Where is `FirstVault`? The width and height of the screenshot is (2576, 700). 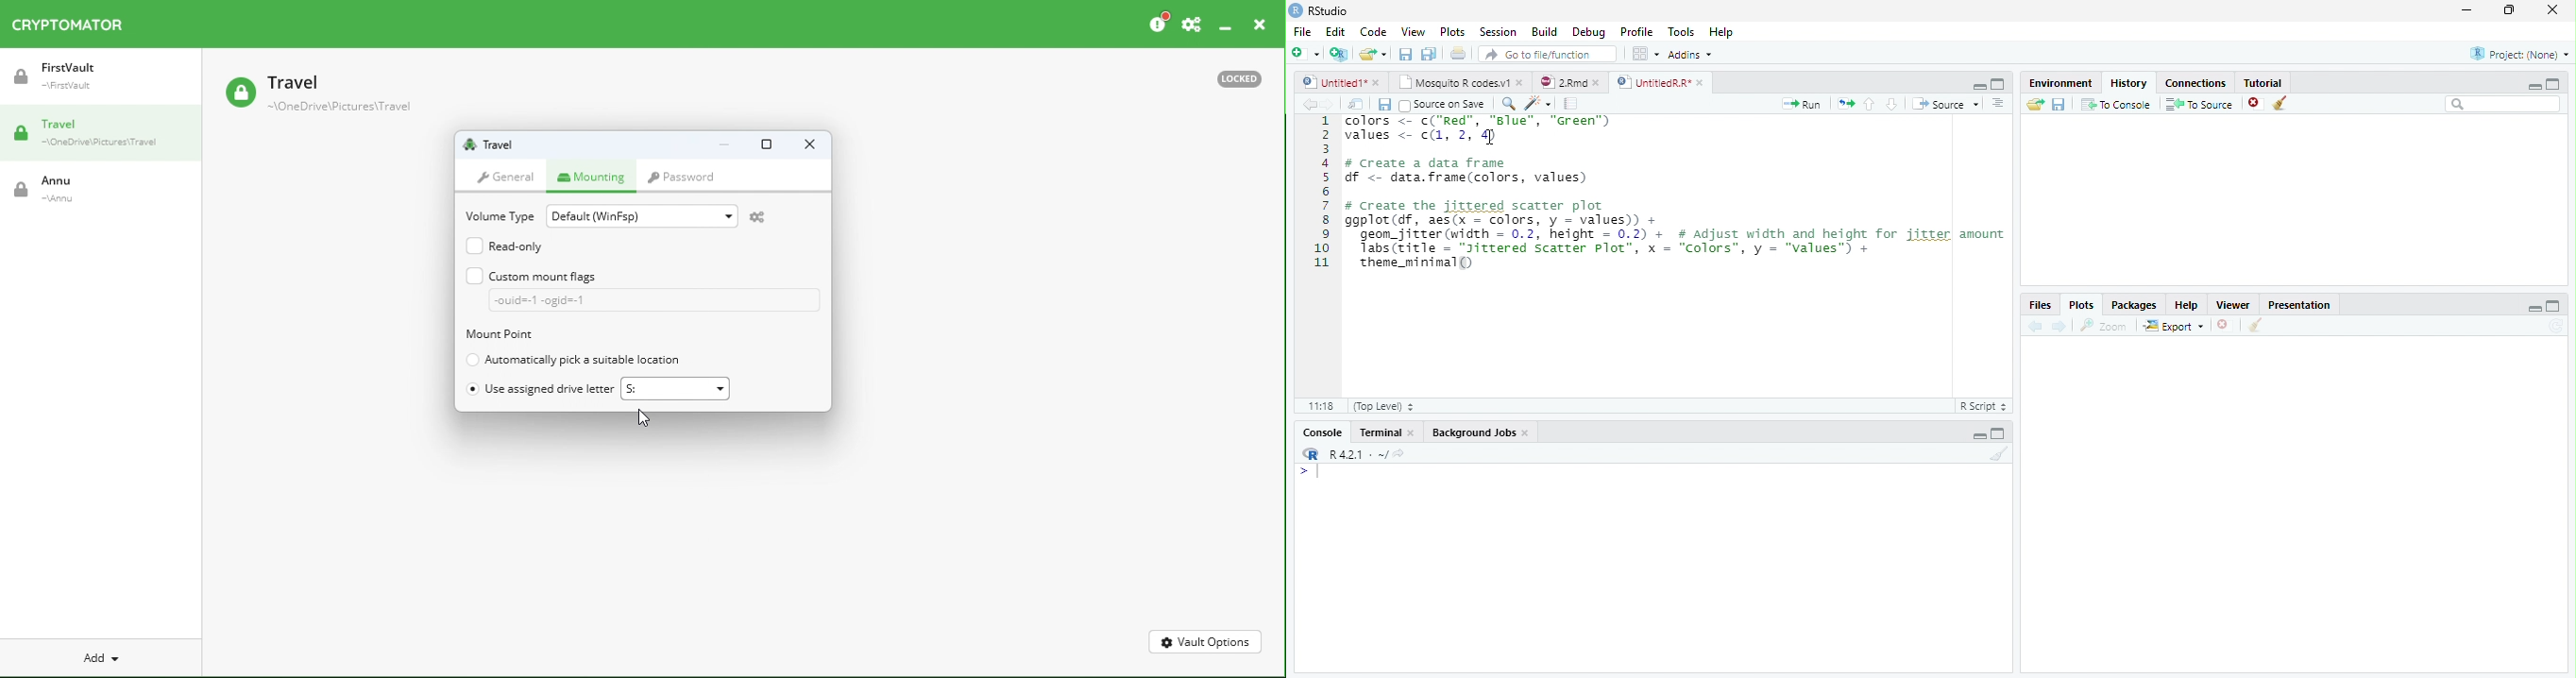
FirstVault is located at coordinates (104, 83).